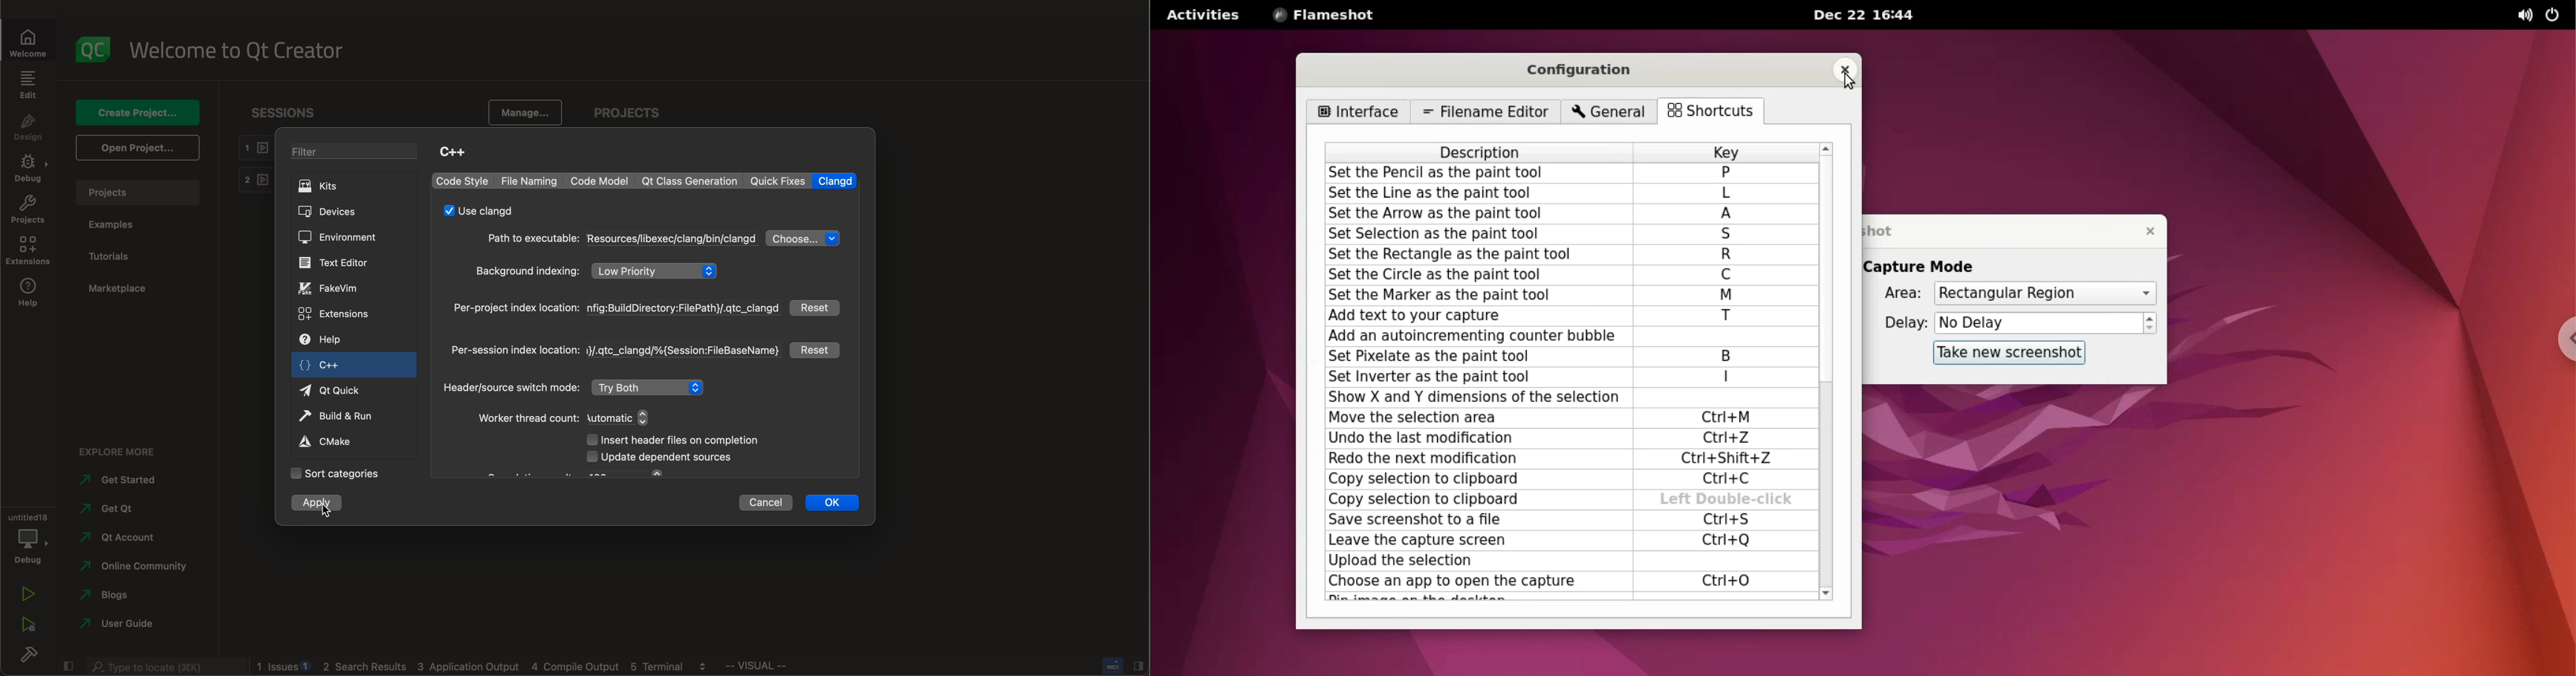  Describe the element at coordinates (332, 338) in the screenshot. I see `help` at that location.